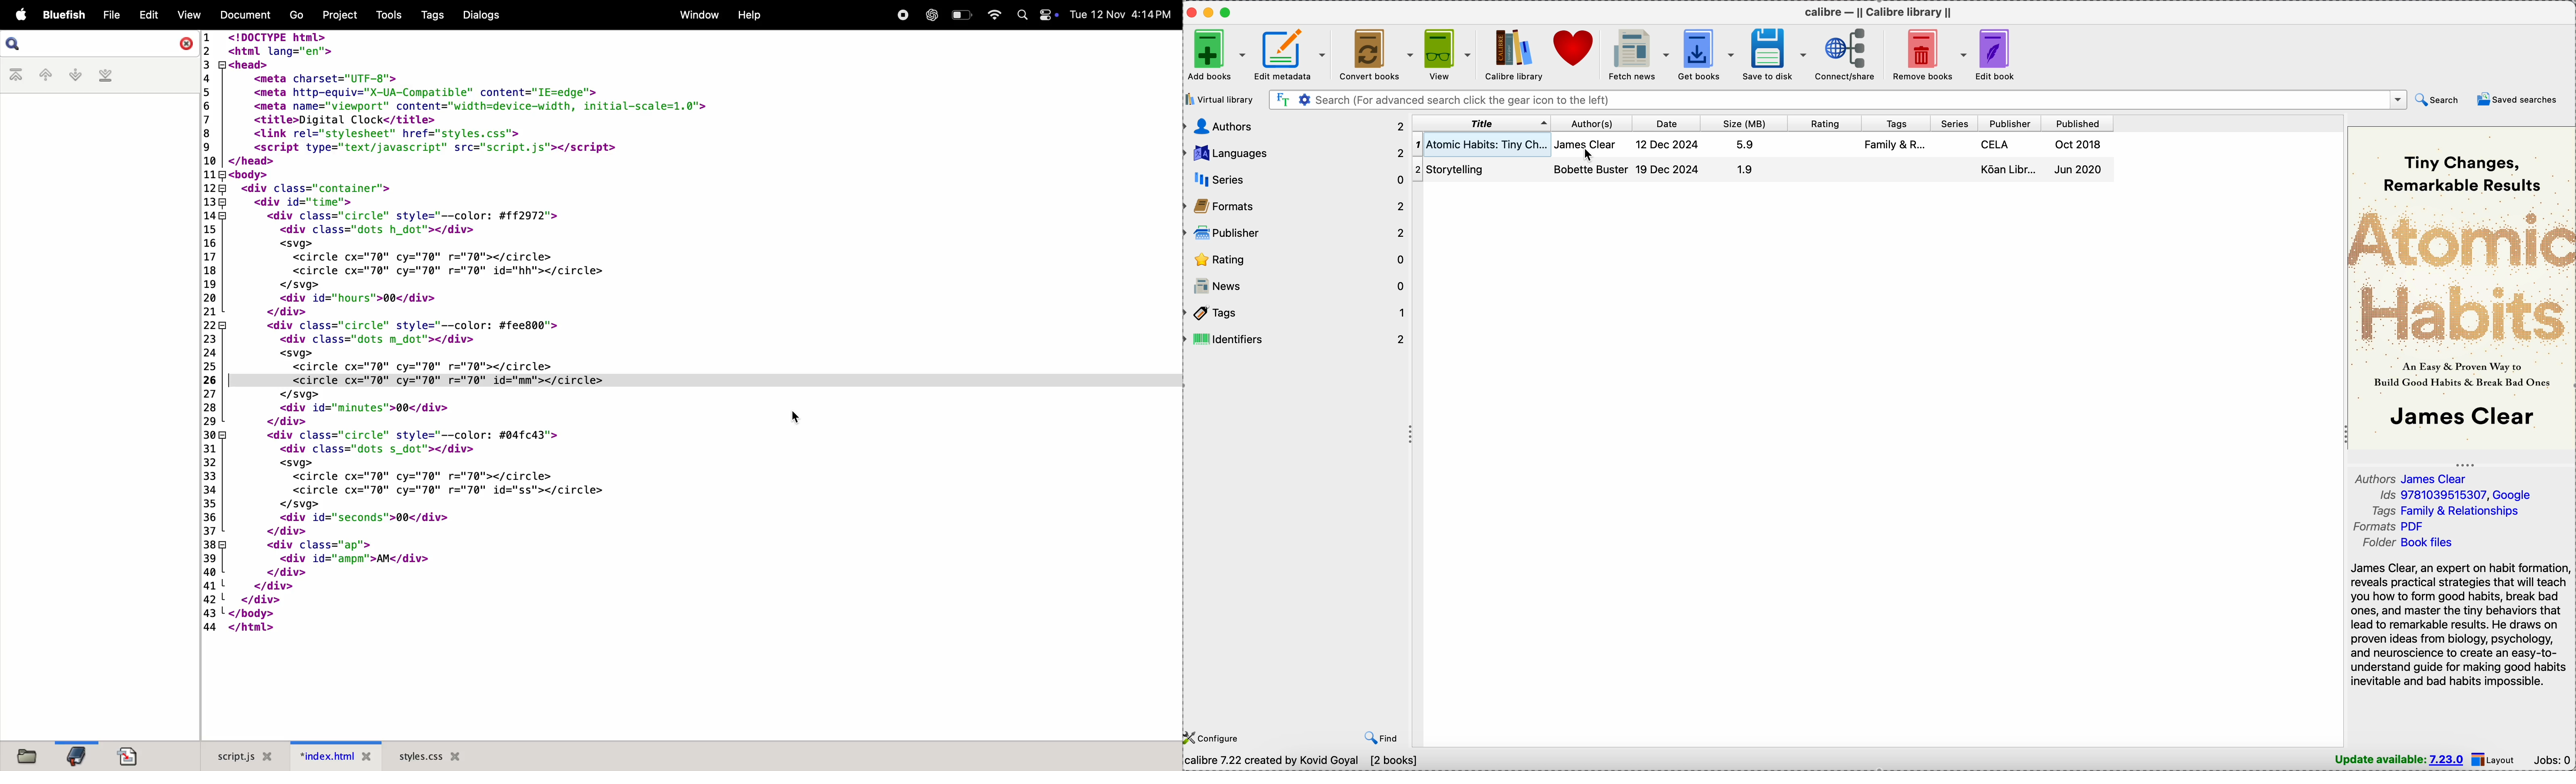 The width and height of the screenshot is (2576, 784). Describe the element at coordinates (1760, 145) in the screenshot. I see `Atomic Habits: Tiny Changes book details` at that location.